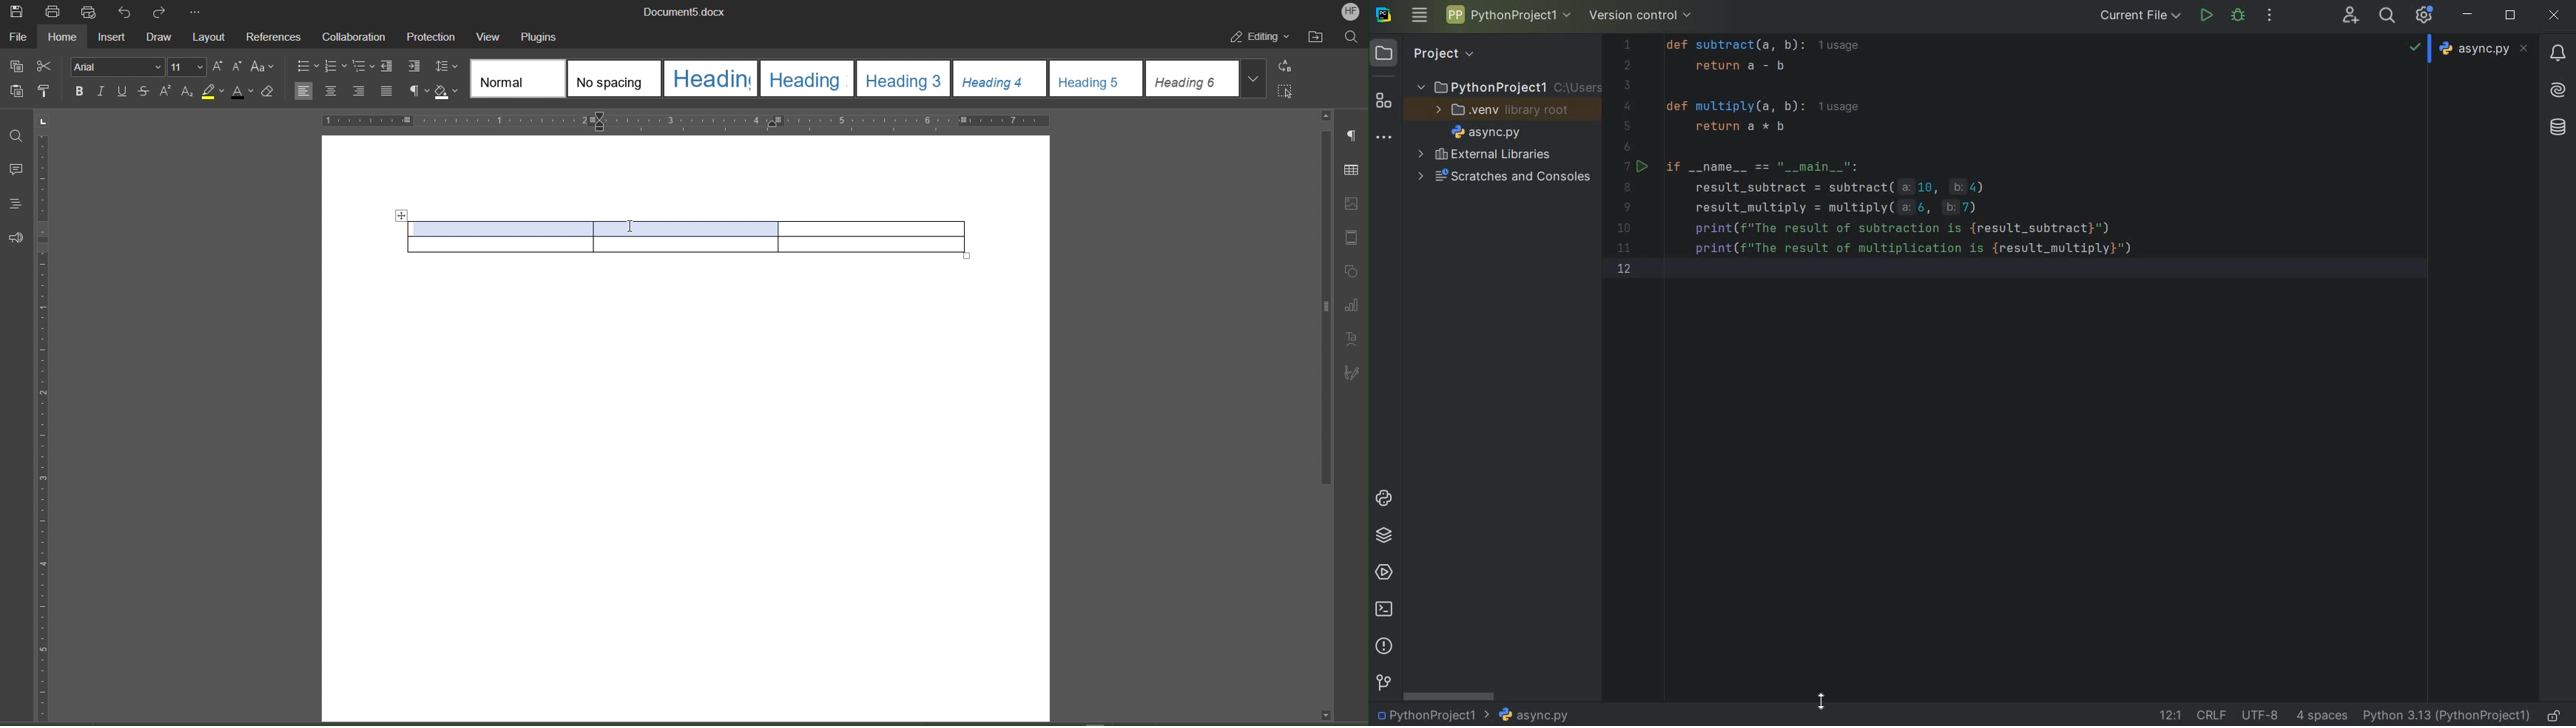  Describe the element at coordinates (542, 37) in the screenshot. I see `Plugins` at that location.